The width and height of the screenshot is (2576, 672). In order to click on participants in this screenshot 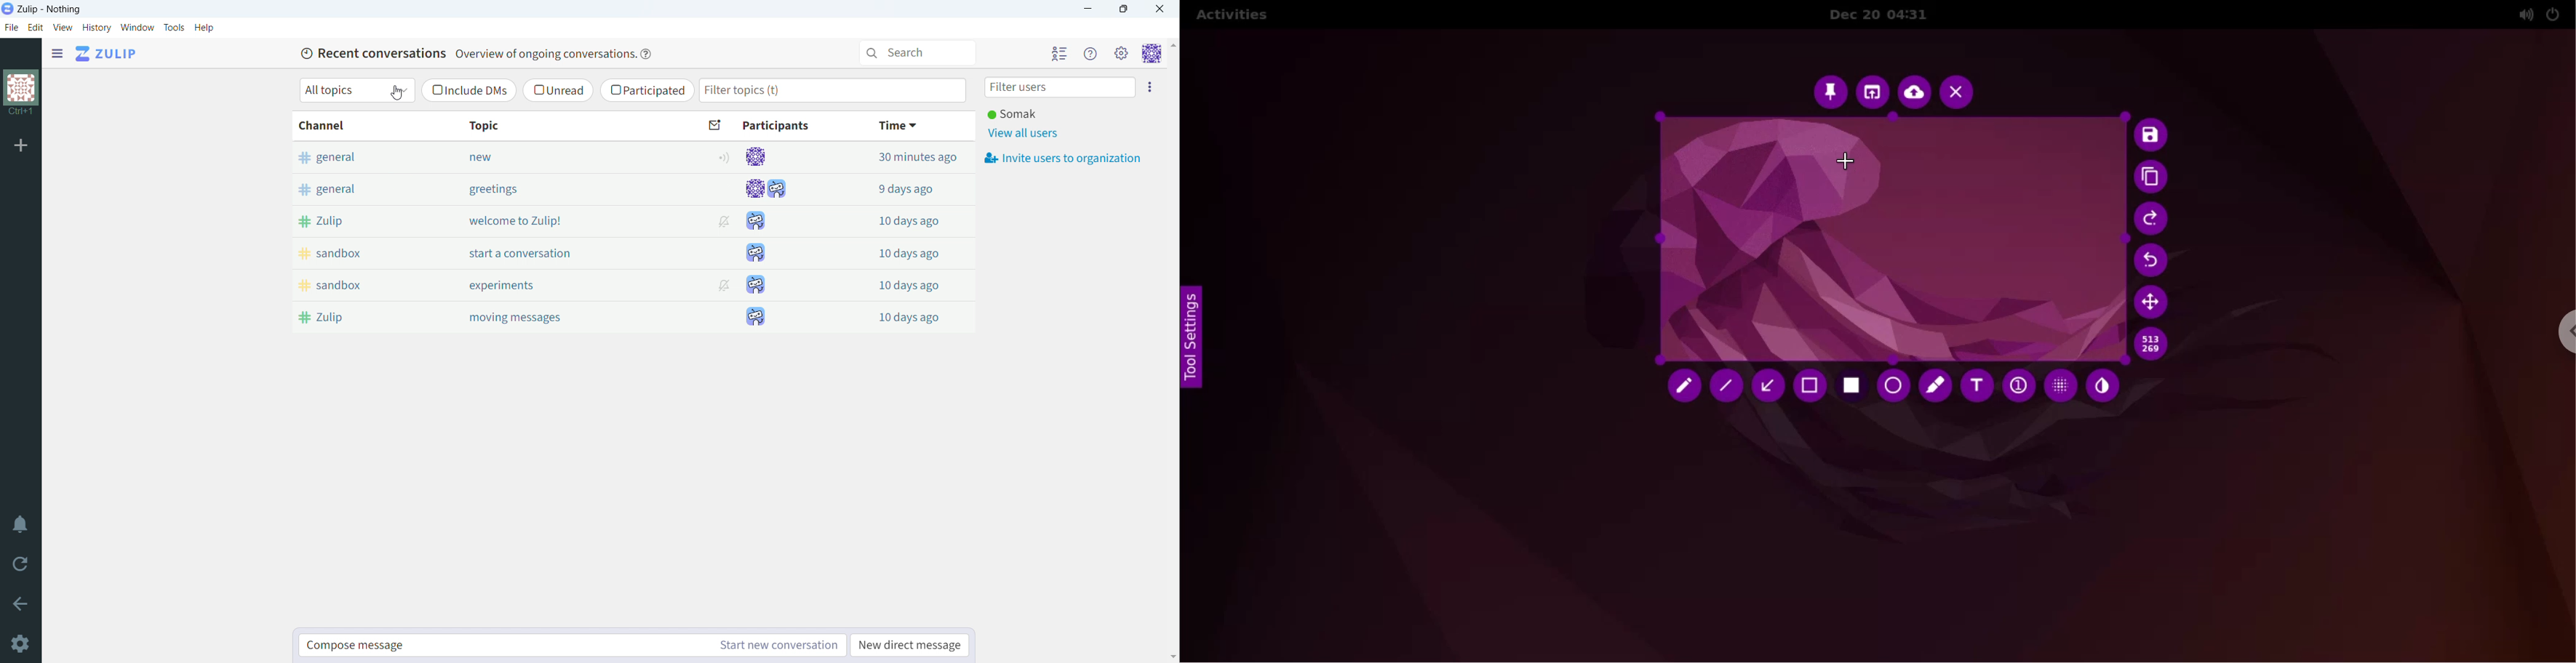, I will do `click(766, 237)`.